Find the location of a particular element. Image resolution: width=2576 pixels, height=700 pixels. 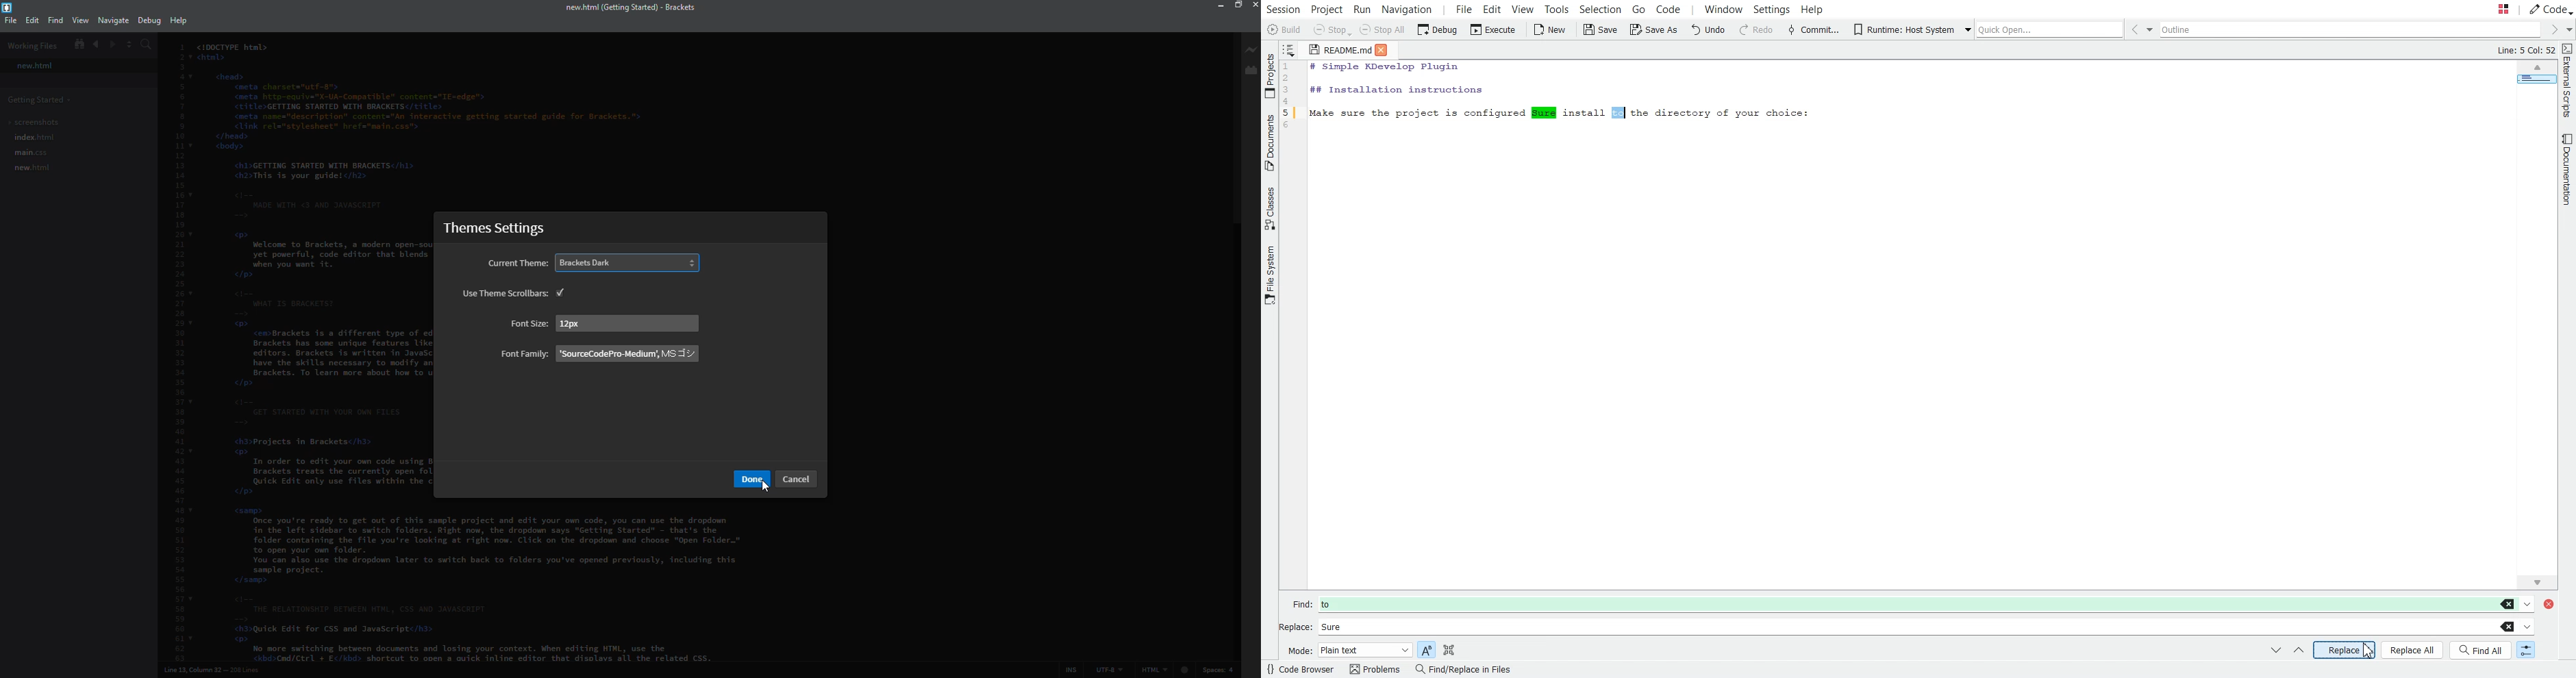

ins is located at coordinates (1073, 669).